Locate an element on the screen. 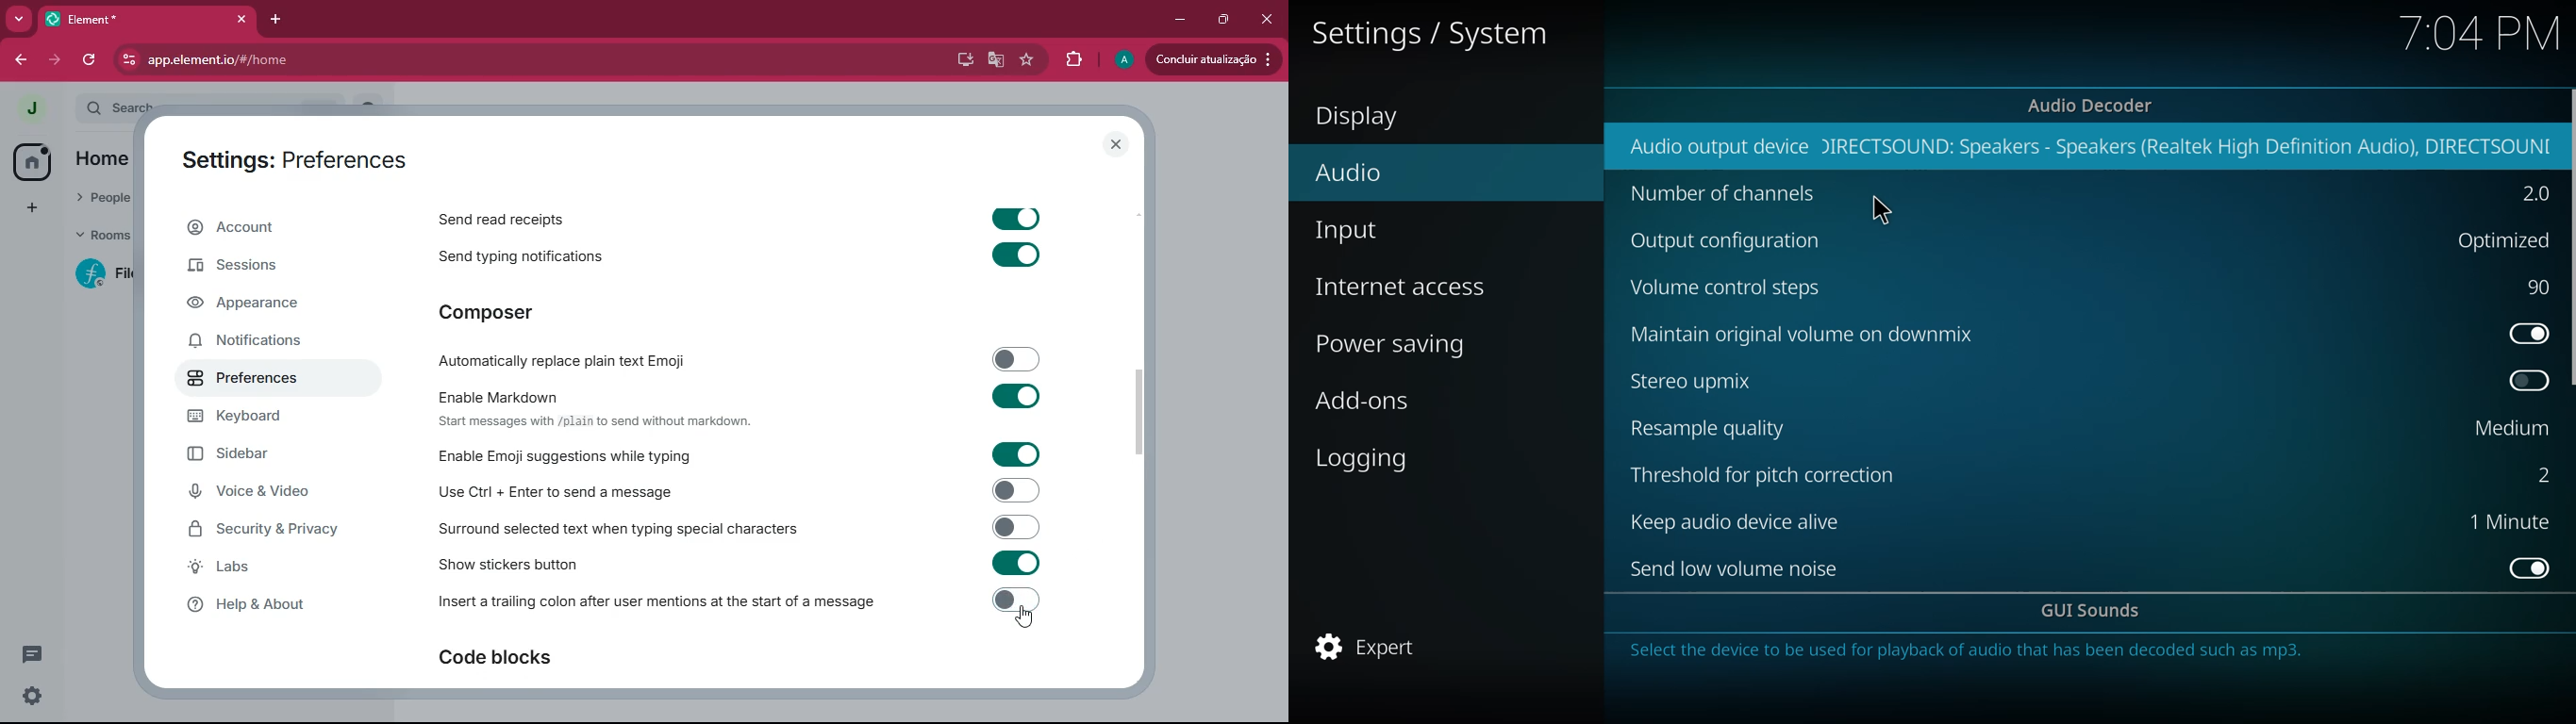  settings/system is located at coordinates (1427, 35).